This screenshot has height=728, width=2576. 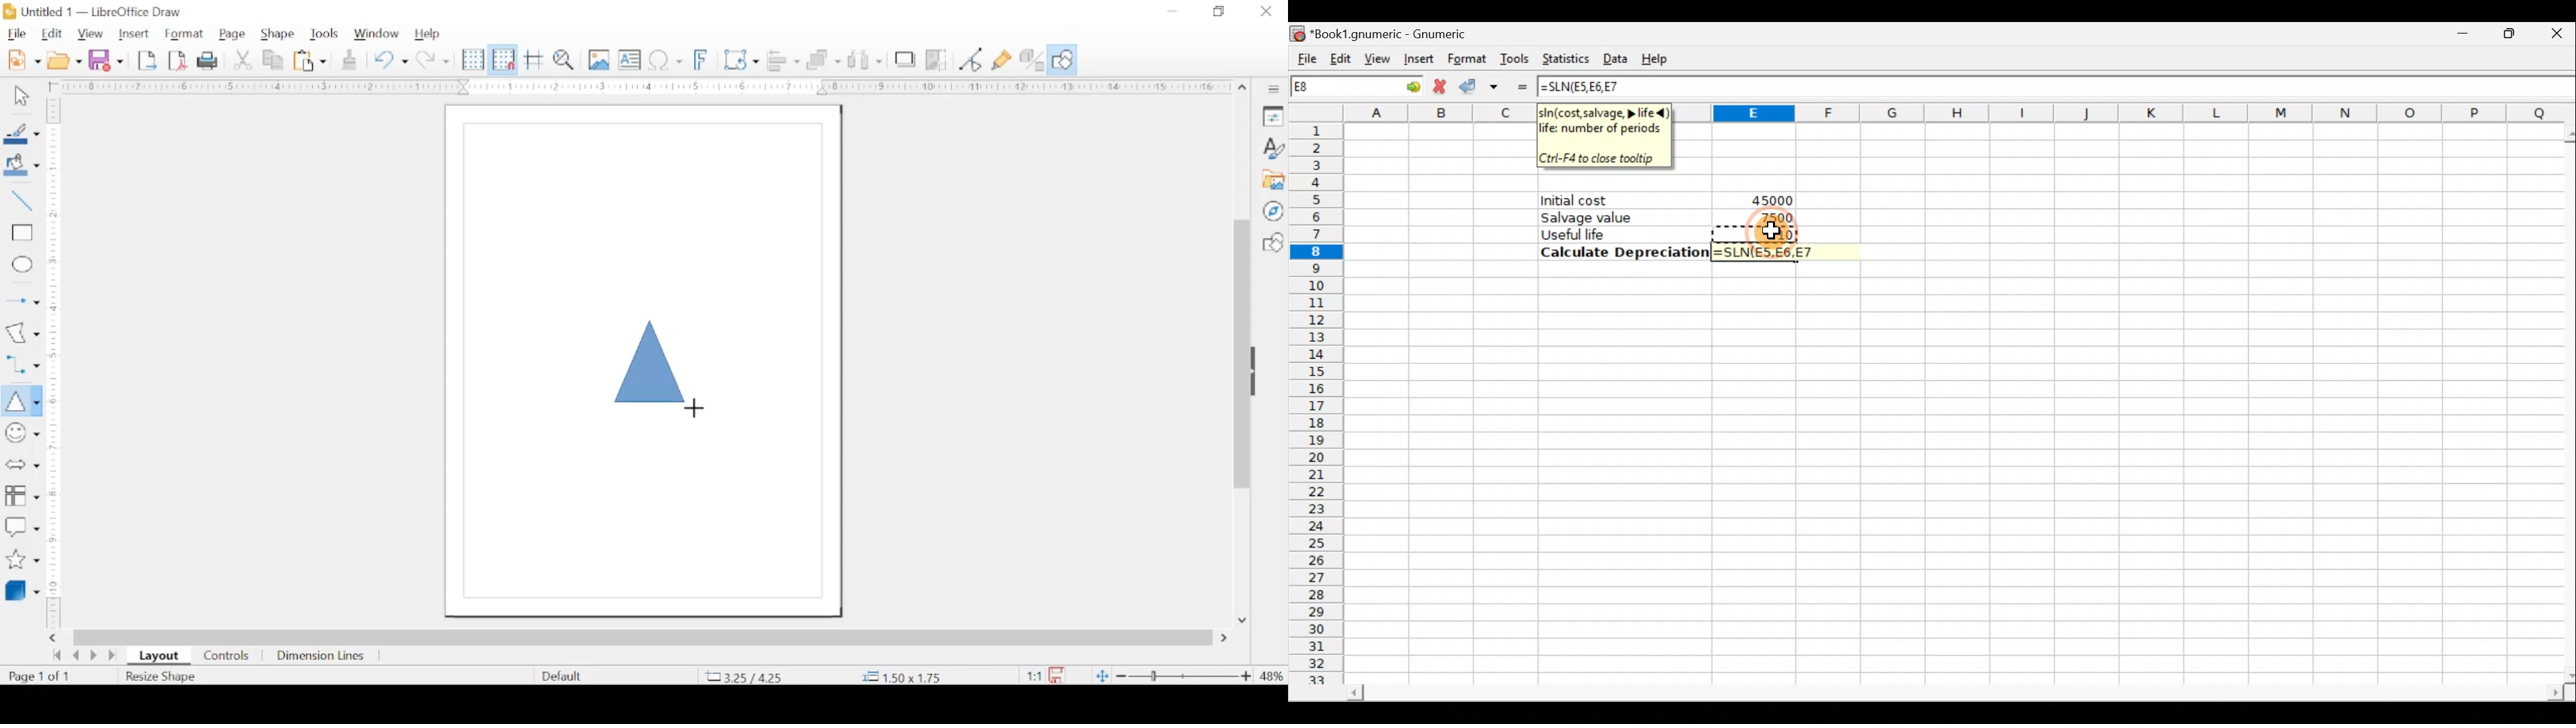 What do you see at coordinates (350, 59) in the screenshot?
I see `clone formatting` at bounding box center [350, 59].